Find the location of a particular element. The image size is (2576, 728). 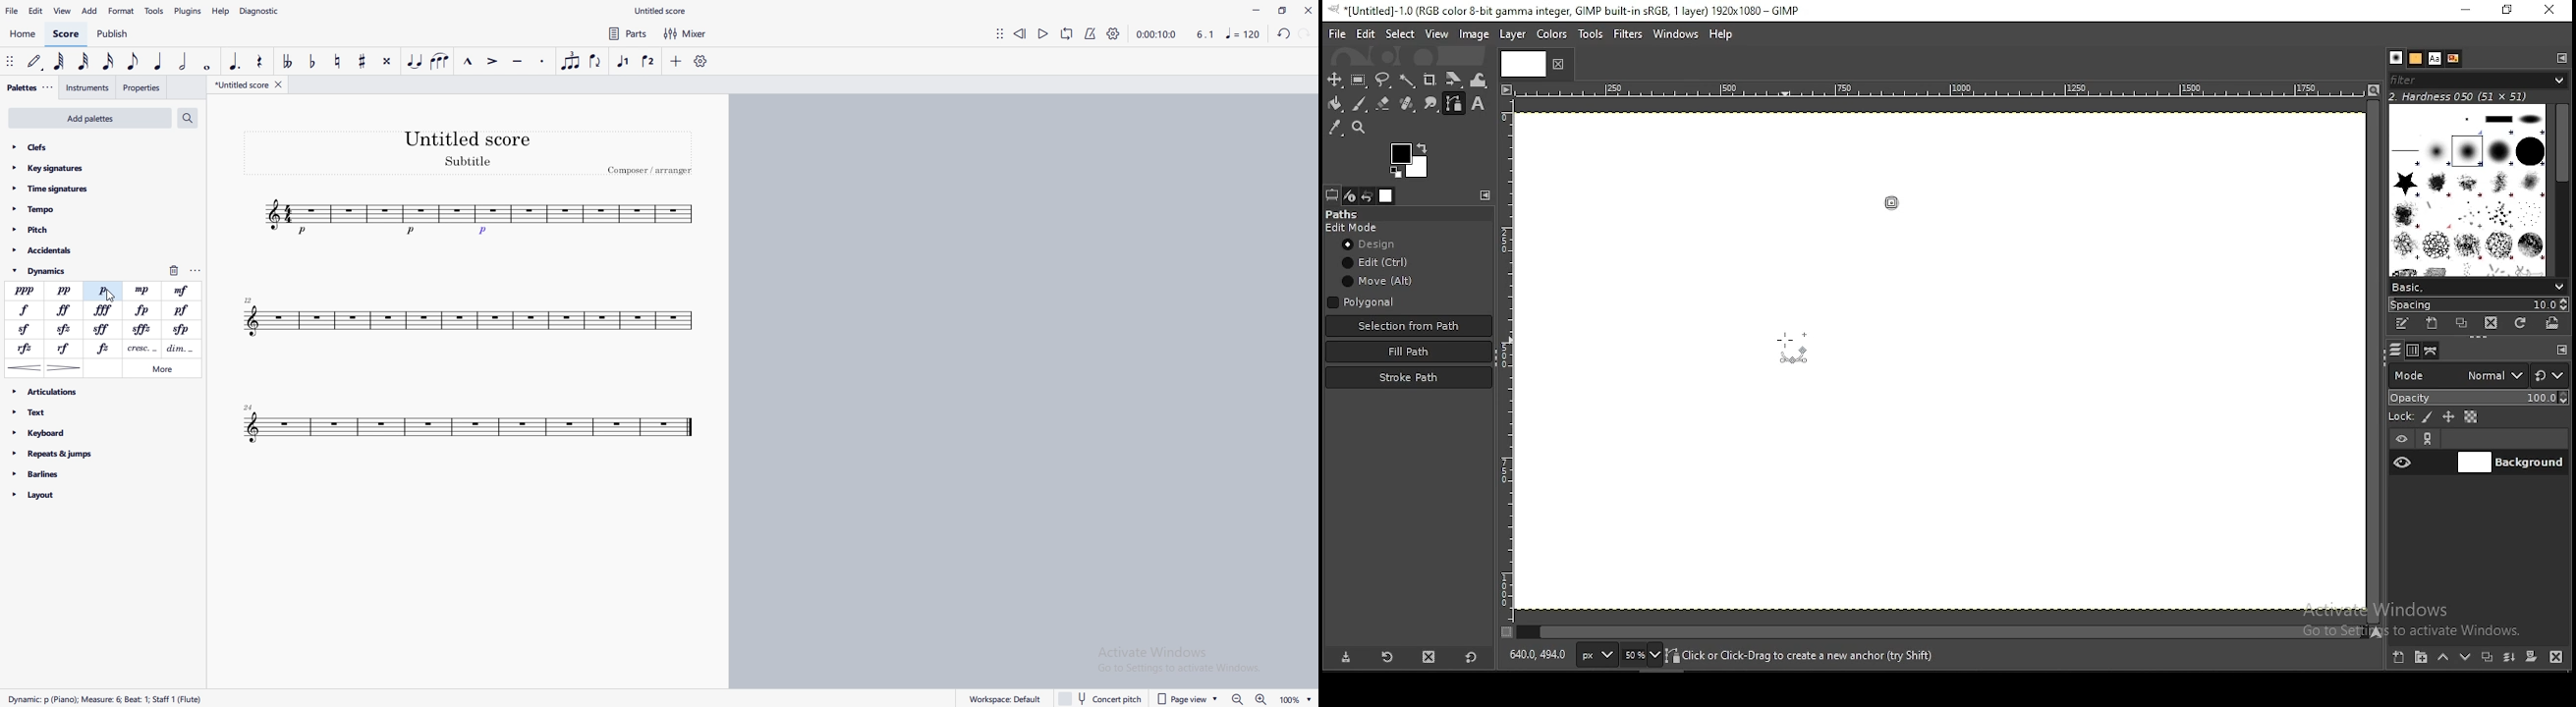

untitled score is located at coordinates (242, 85).